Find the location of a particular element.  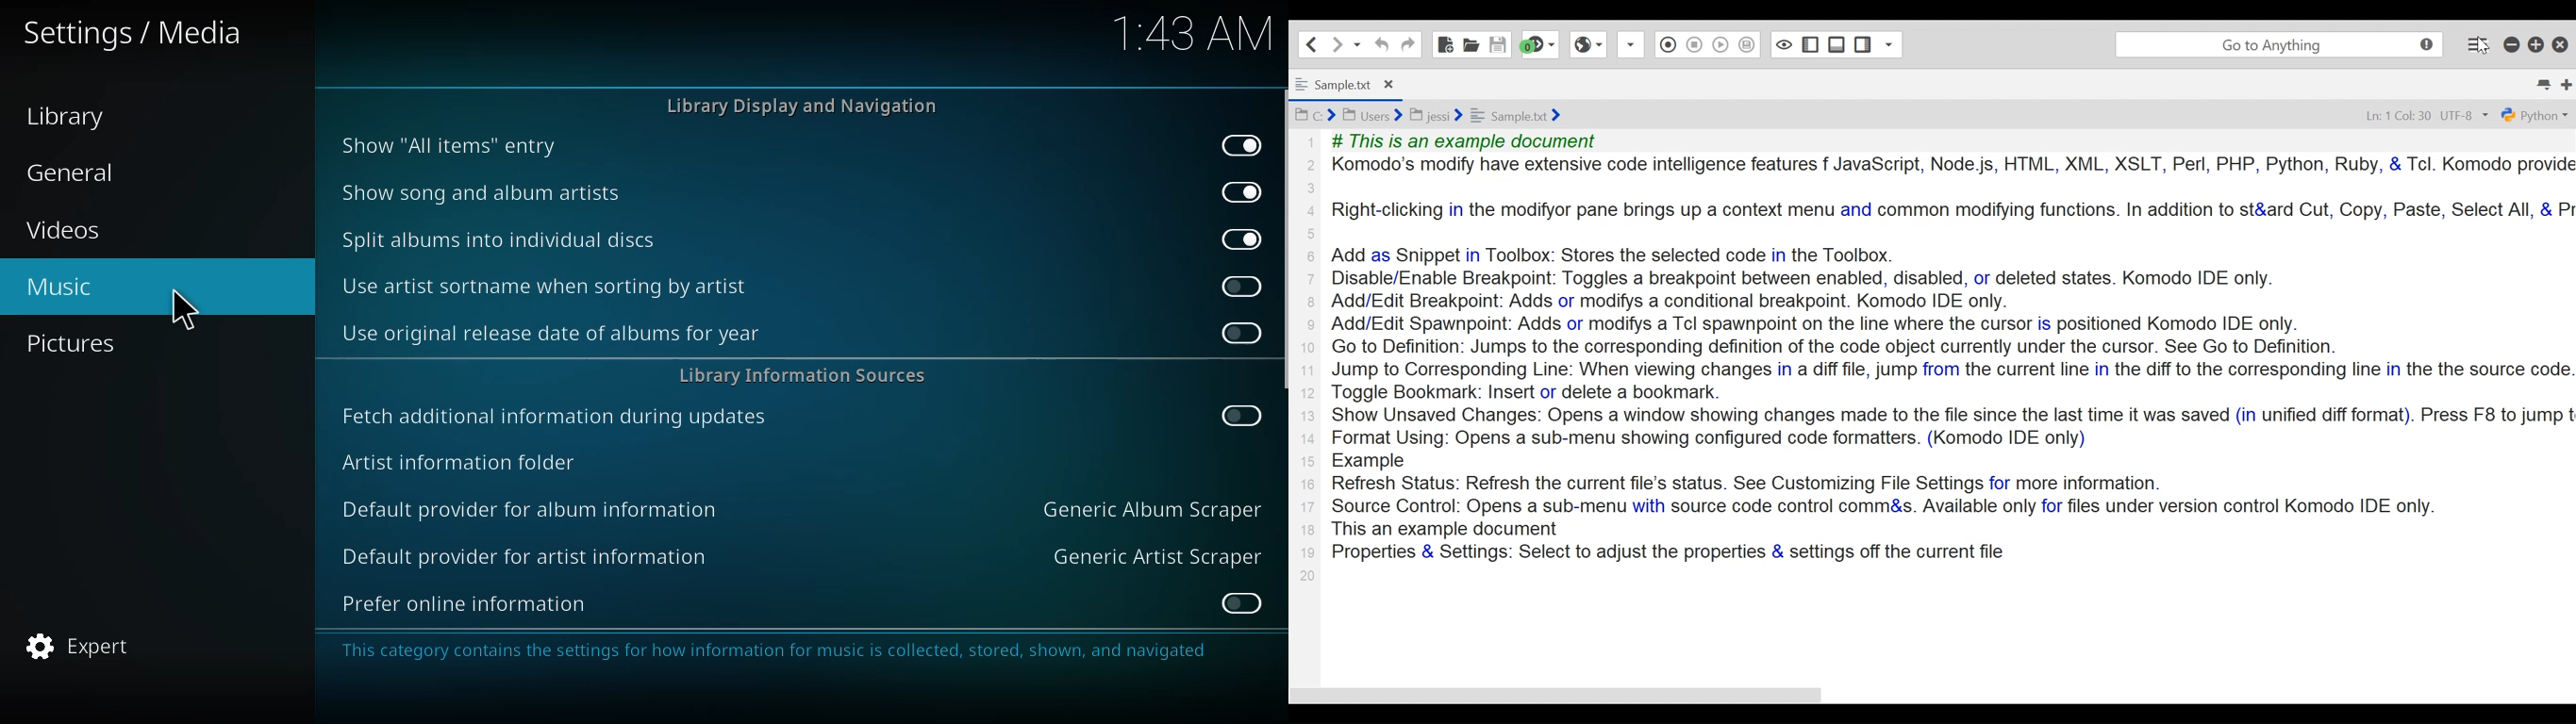

UTF-8 is located at coordinates (2466, 115).